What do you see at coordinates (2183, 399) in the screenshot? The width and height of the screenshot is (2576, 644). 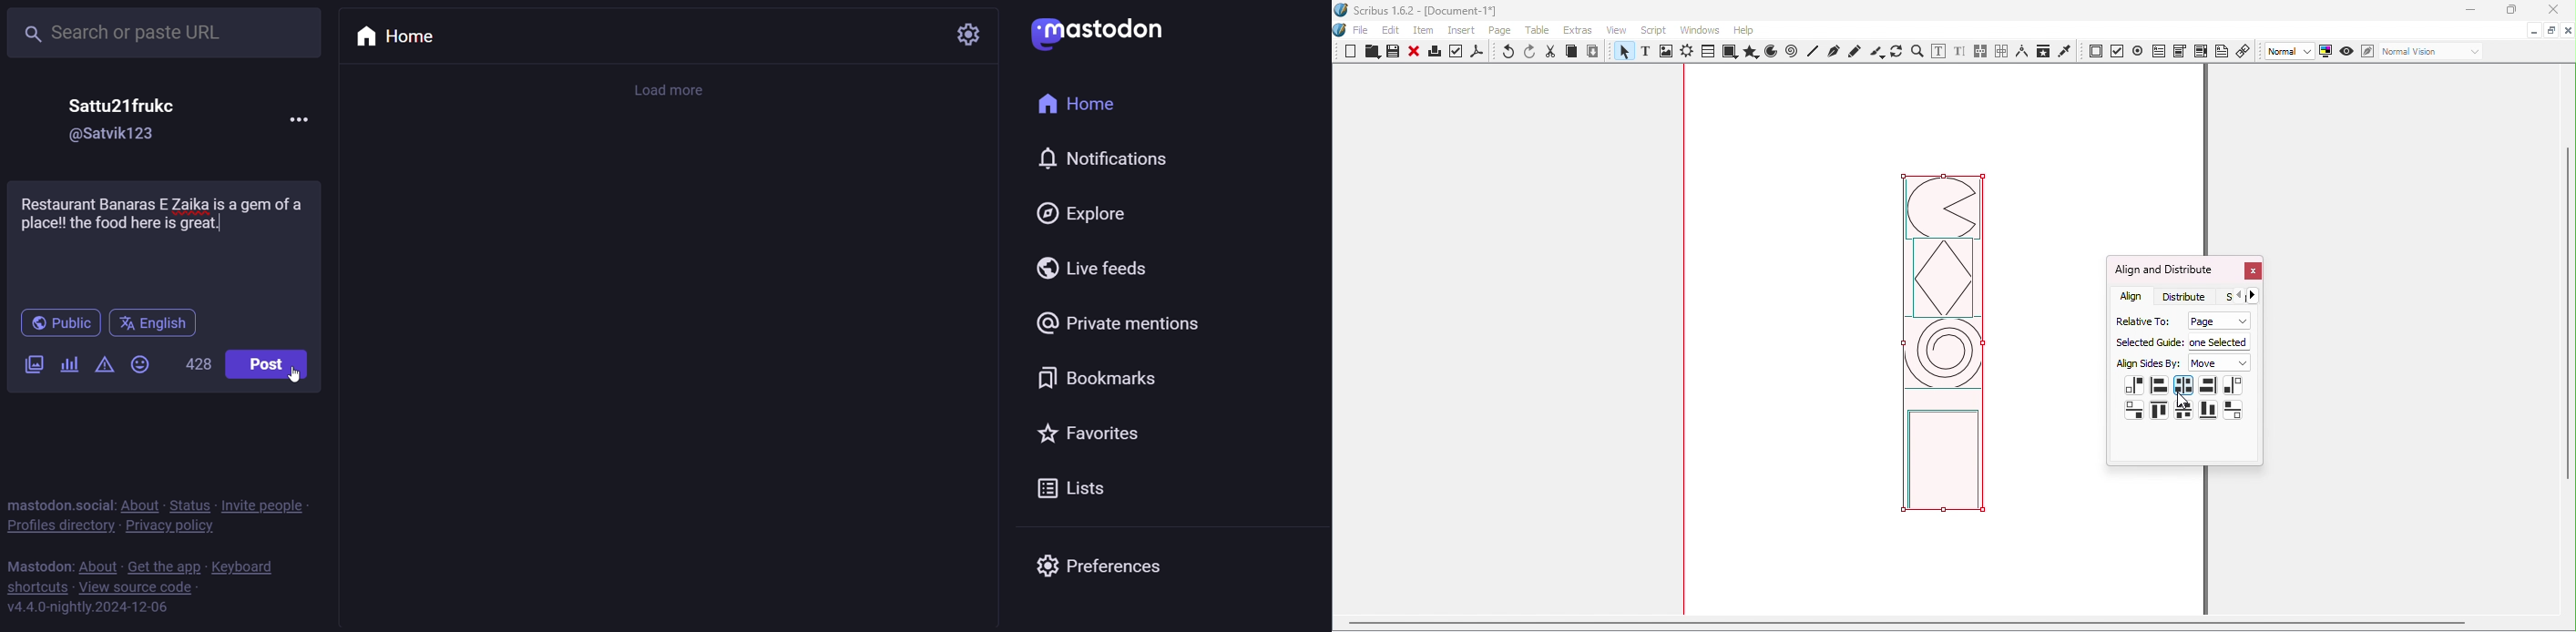 I see `Cursor` at bounding box center [2183, 399].